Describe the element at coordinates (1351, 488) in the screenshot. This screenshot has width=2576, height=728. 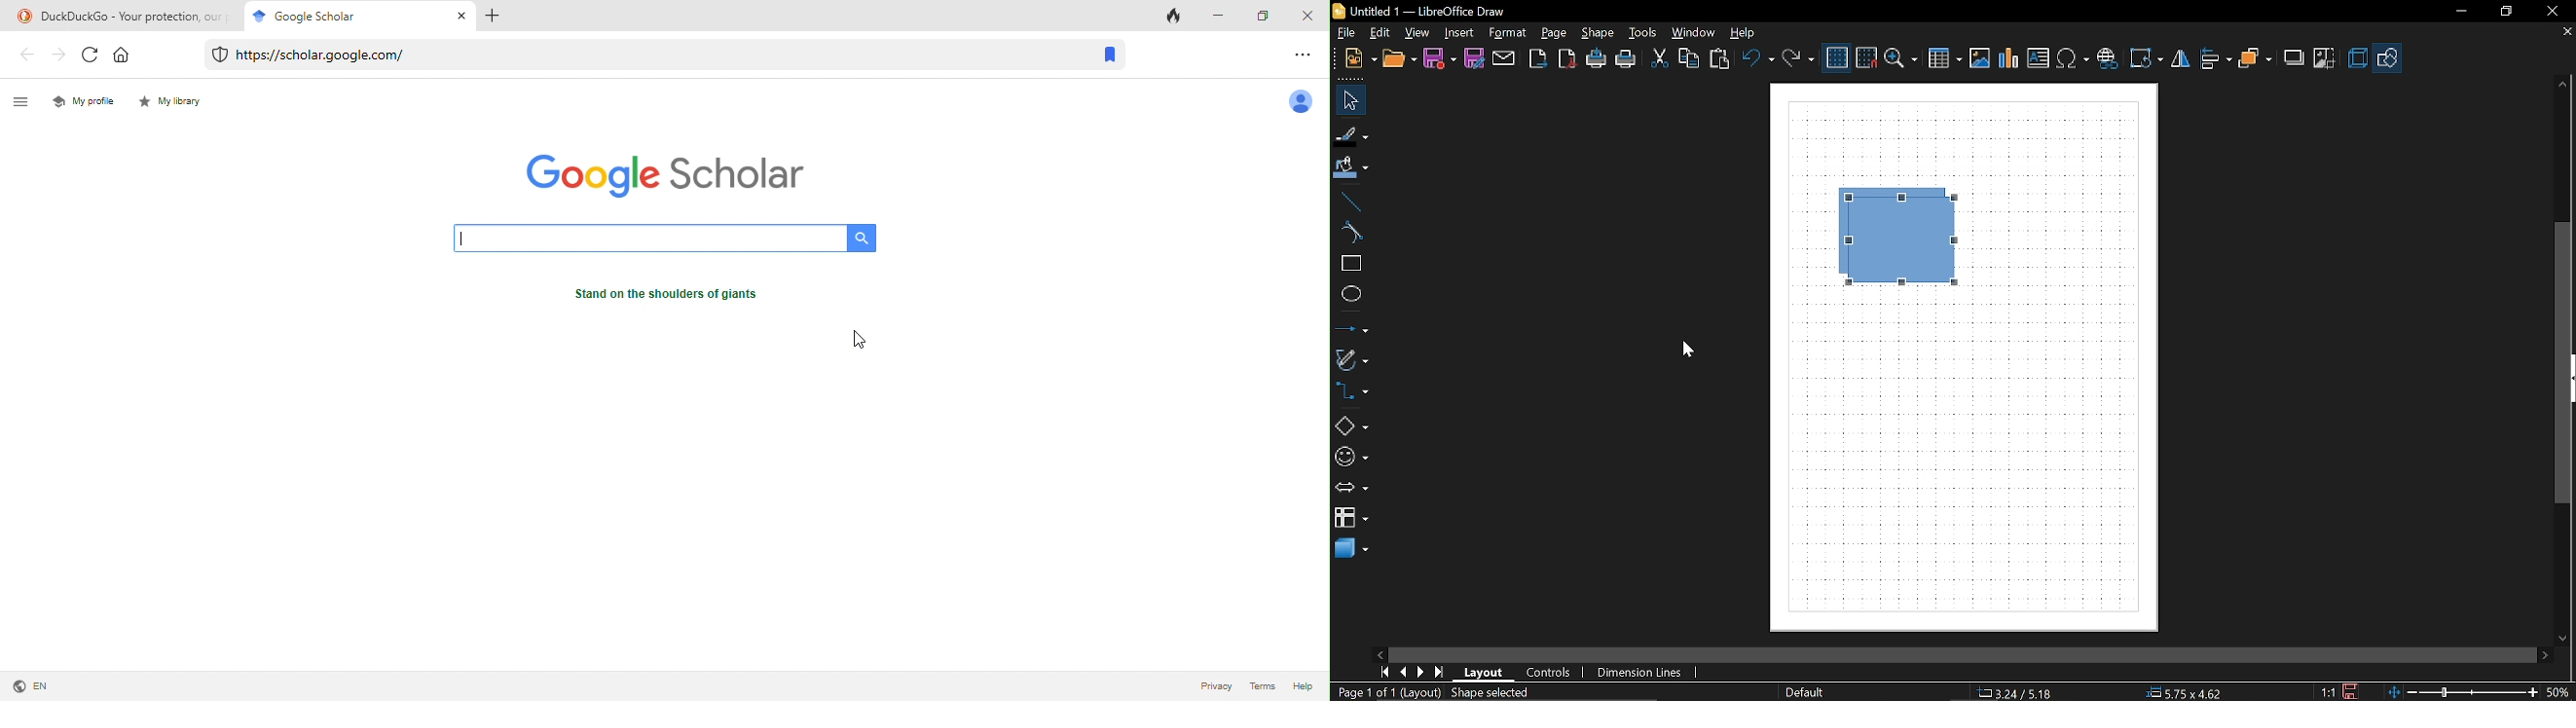
I see `arrows` at that location.